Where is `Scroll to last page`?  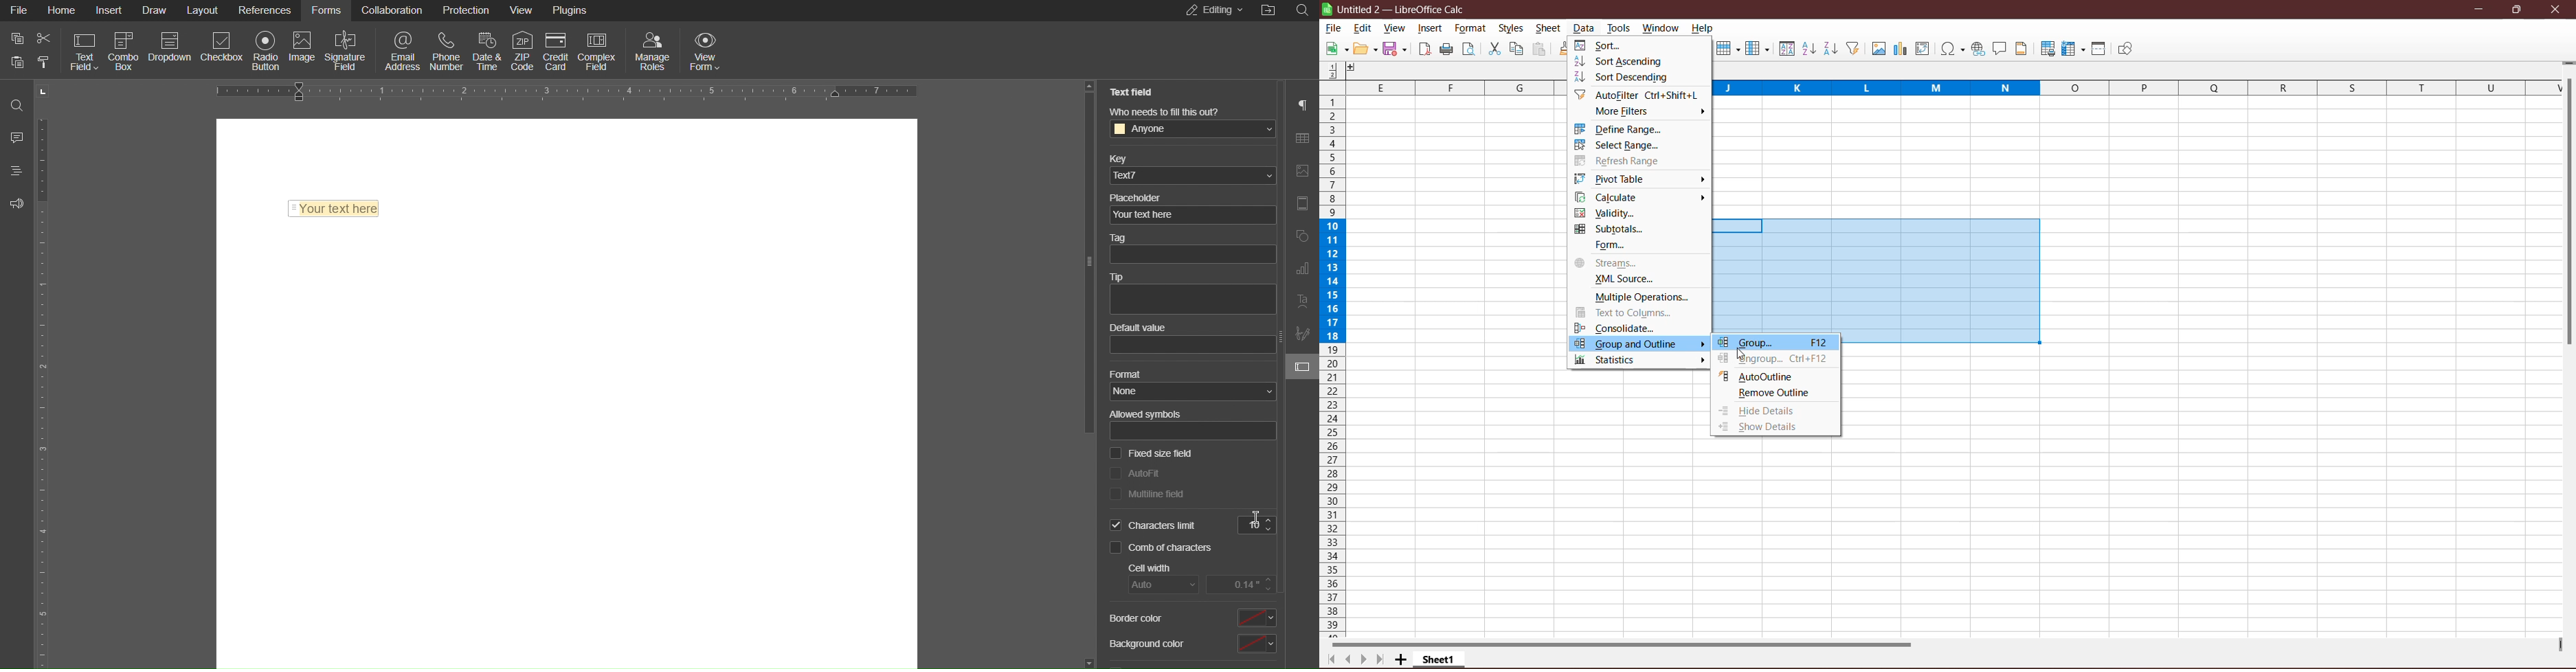
Scroll to last page is located at coordinates (1379, 660).